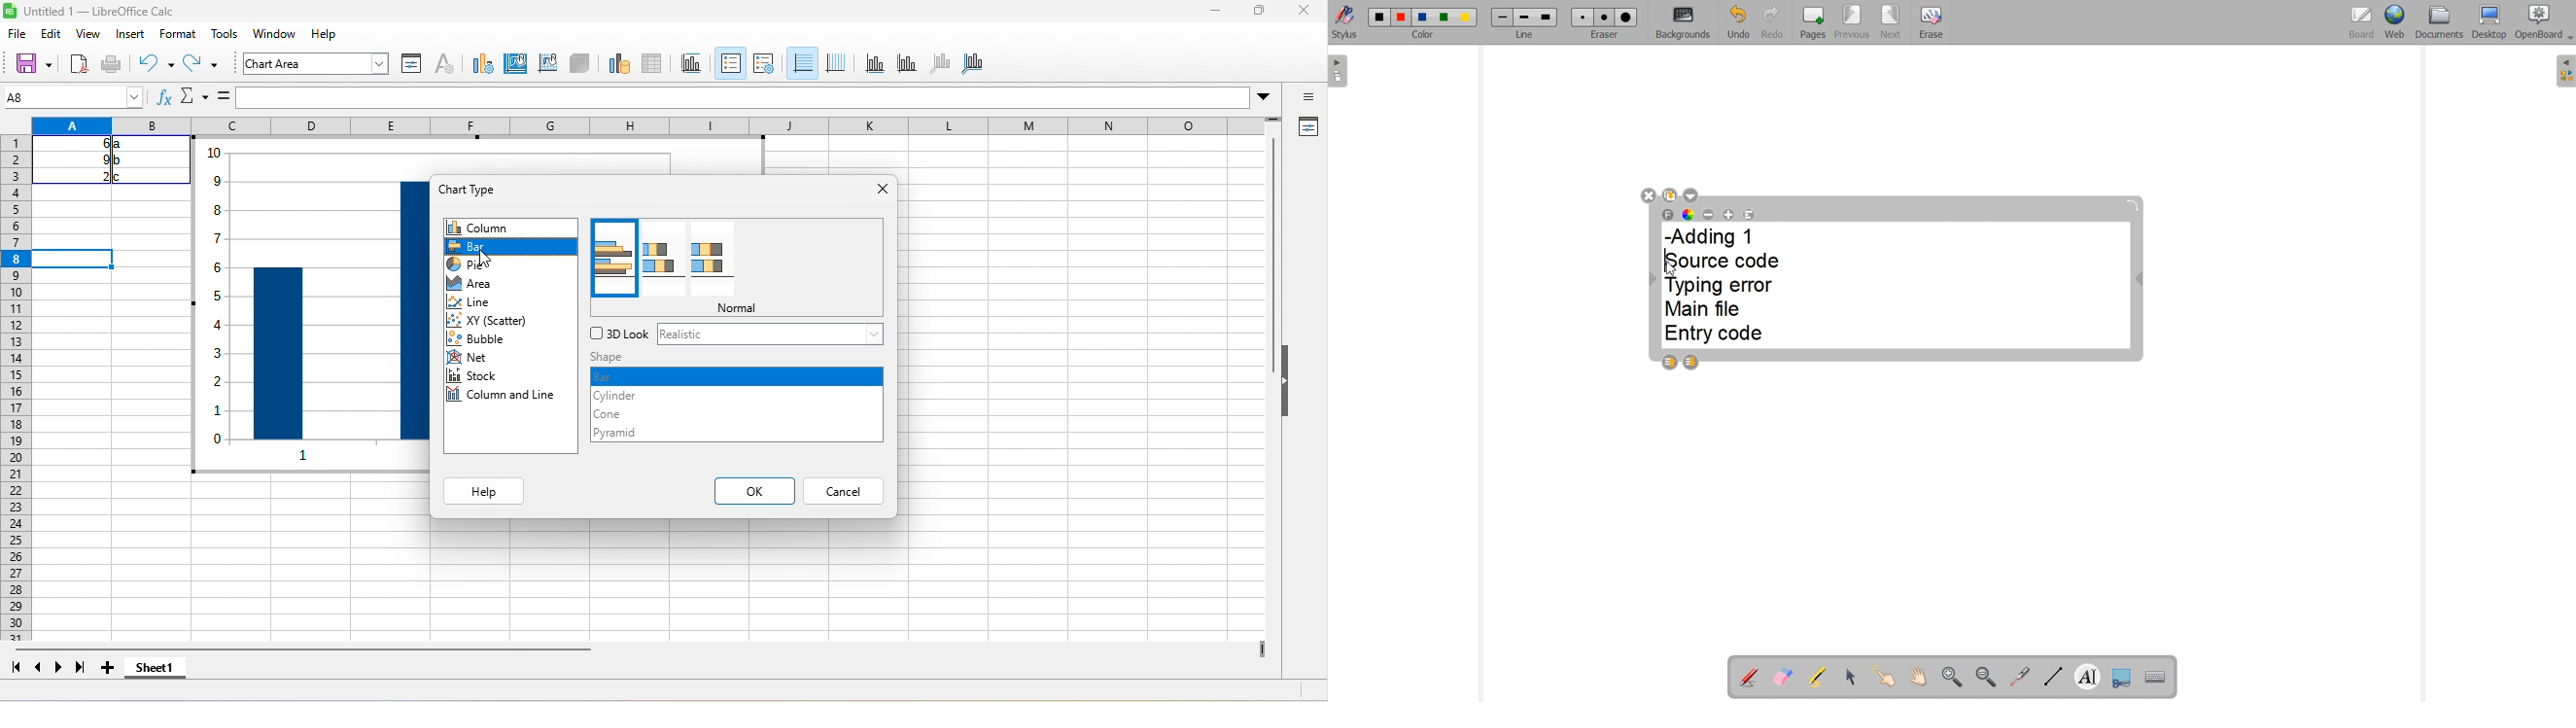 The width and height of the screenshot is (2576, 728). What do you see at coordinates (446, 65) in the screenshot?
I see `character` at bounding box center [446, 65].